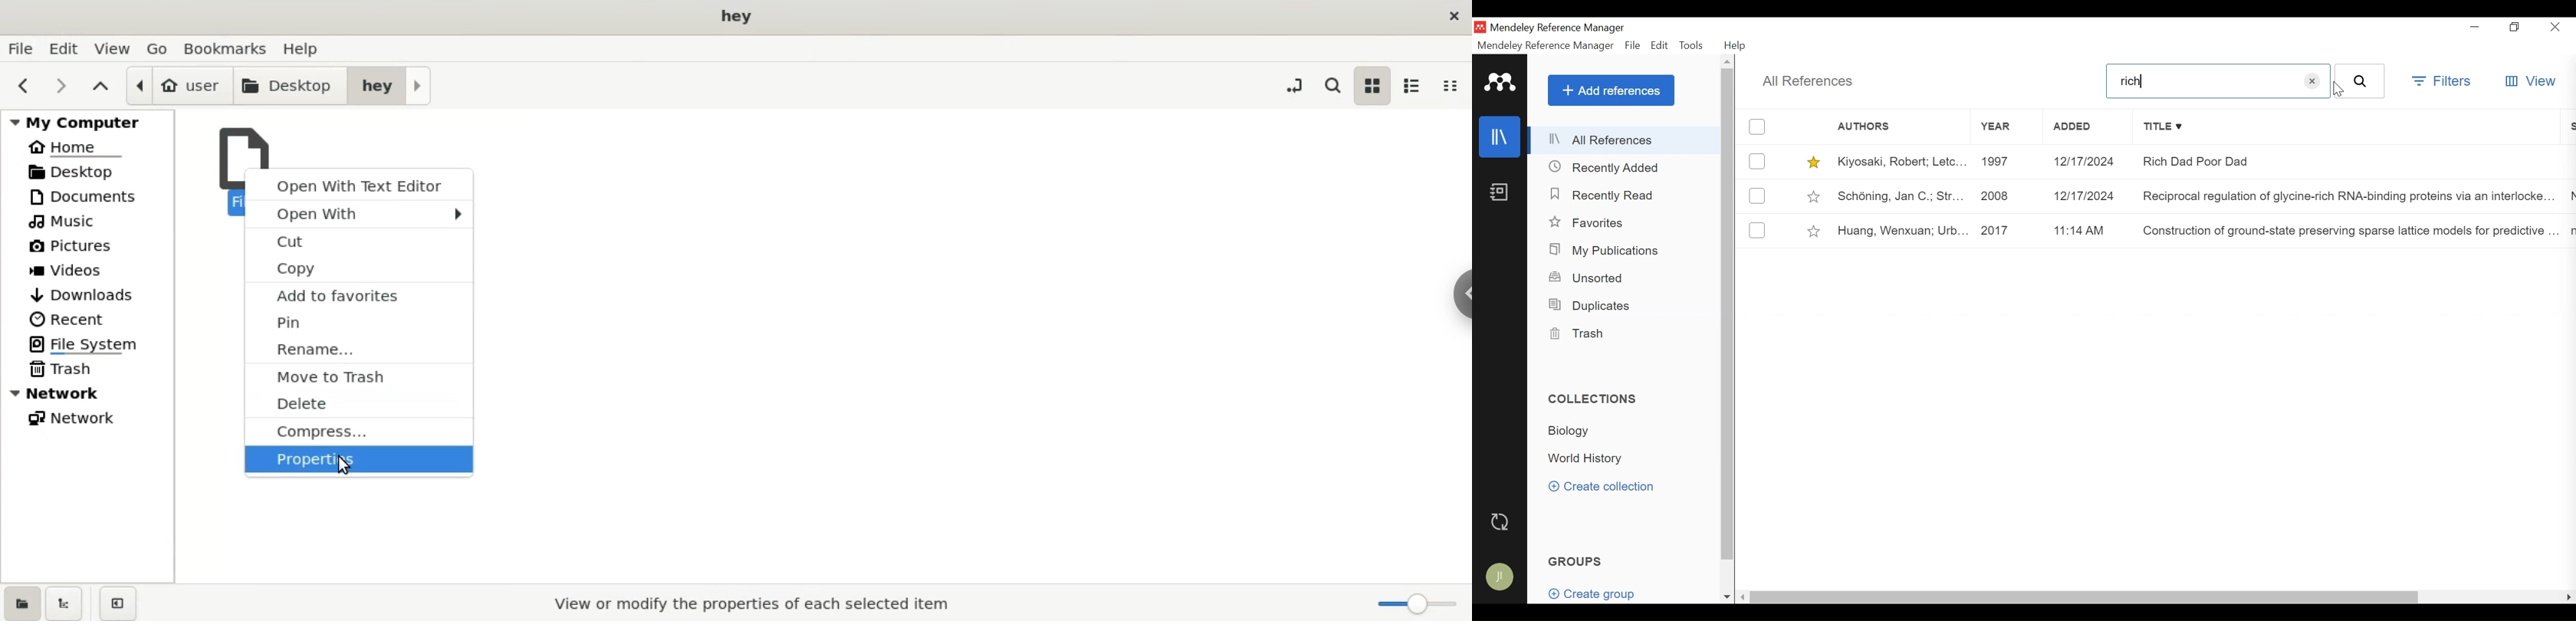 This screenshot has width=2576, height=644. What do you see at coordinates (2531, 81) in the screenshot?
I see `View` at bounding box center [2531, 81].